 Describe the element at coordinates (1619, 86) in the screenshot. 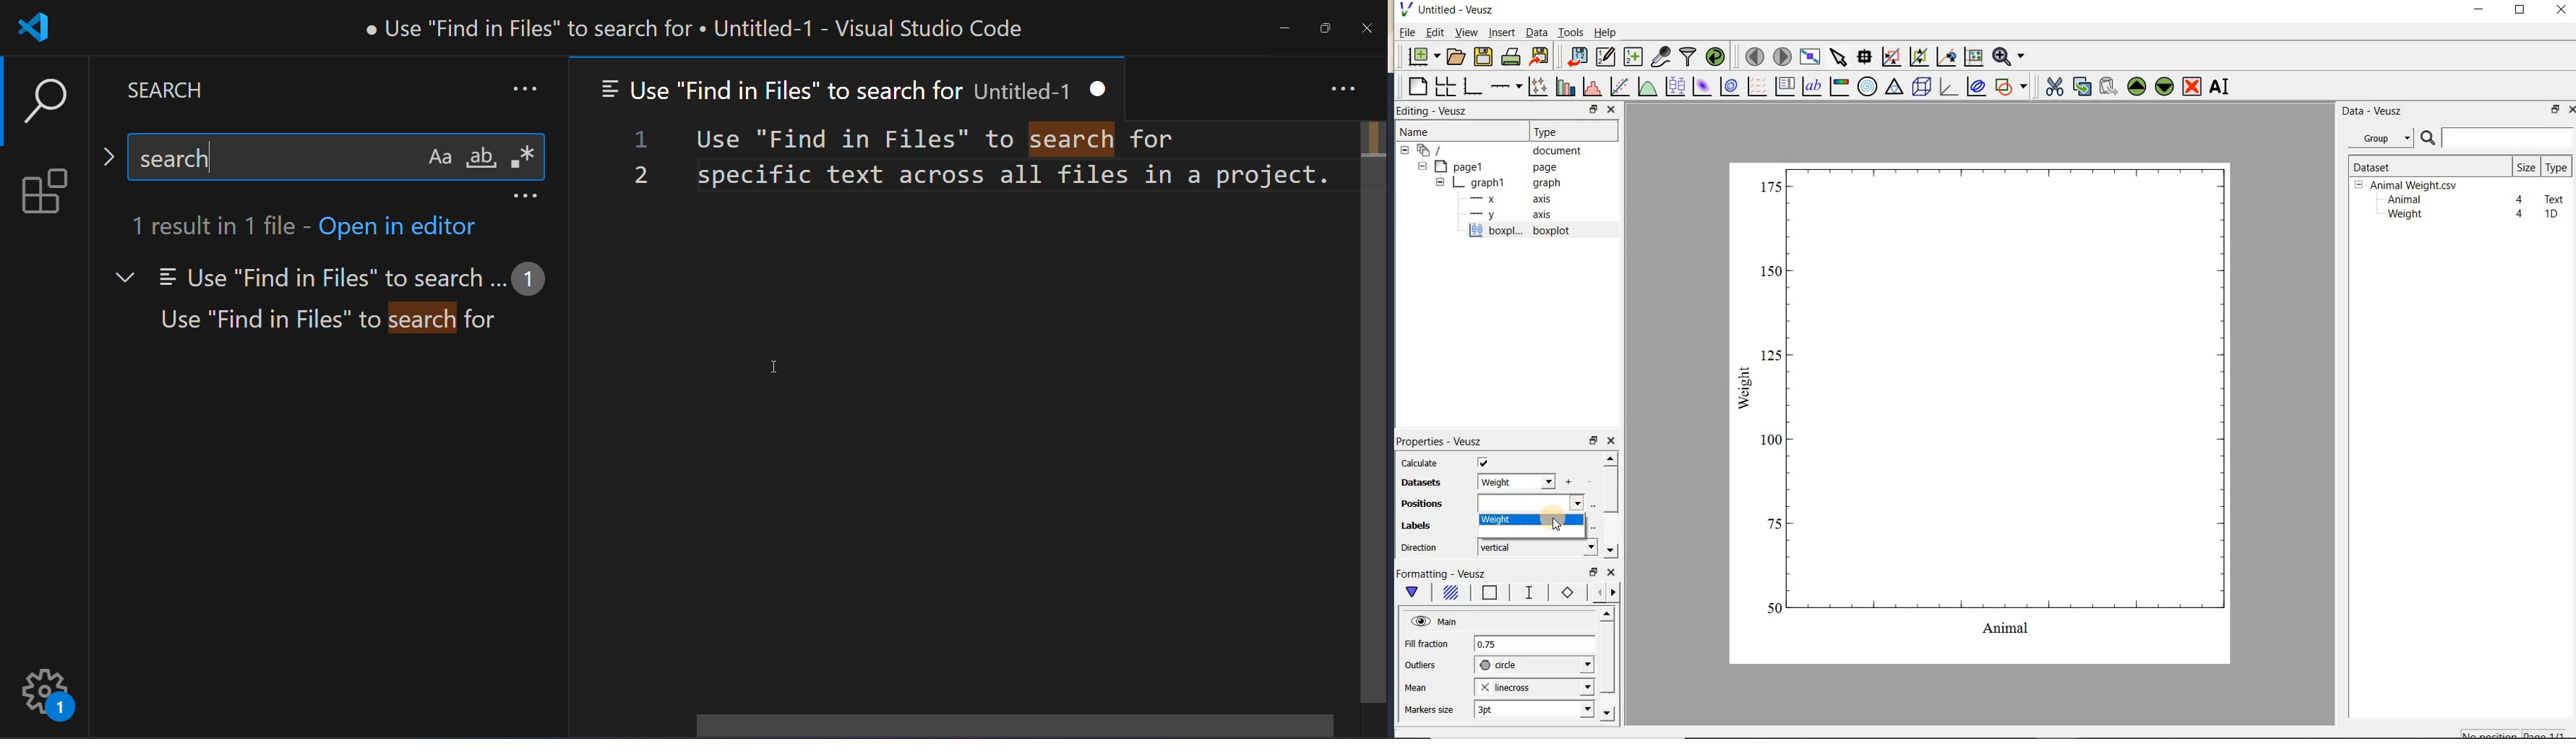

I see `fit a function to data` at that location.